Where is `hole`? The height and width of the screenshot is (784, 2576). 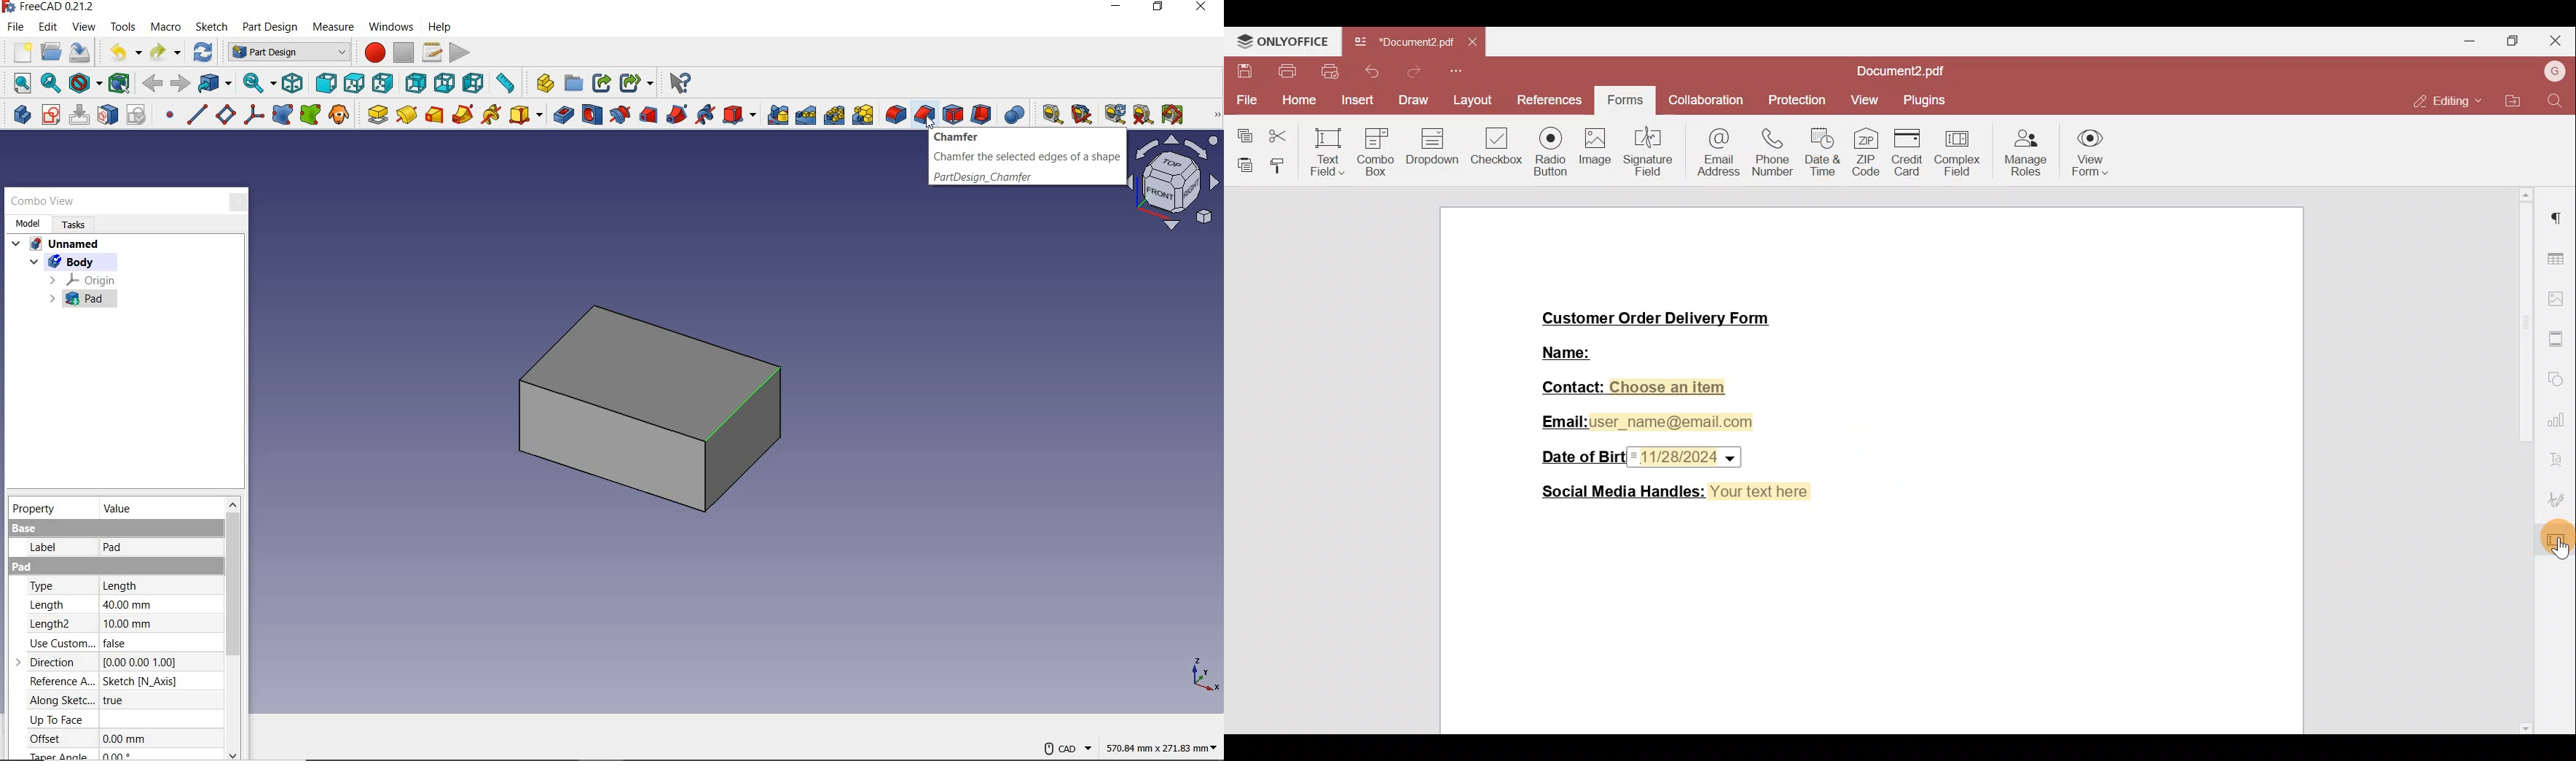 hole is located at coordinates (592, 114).